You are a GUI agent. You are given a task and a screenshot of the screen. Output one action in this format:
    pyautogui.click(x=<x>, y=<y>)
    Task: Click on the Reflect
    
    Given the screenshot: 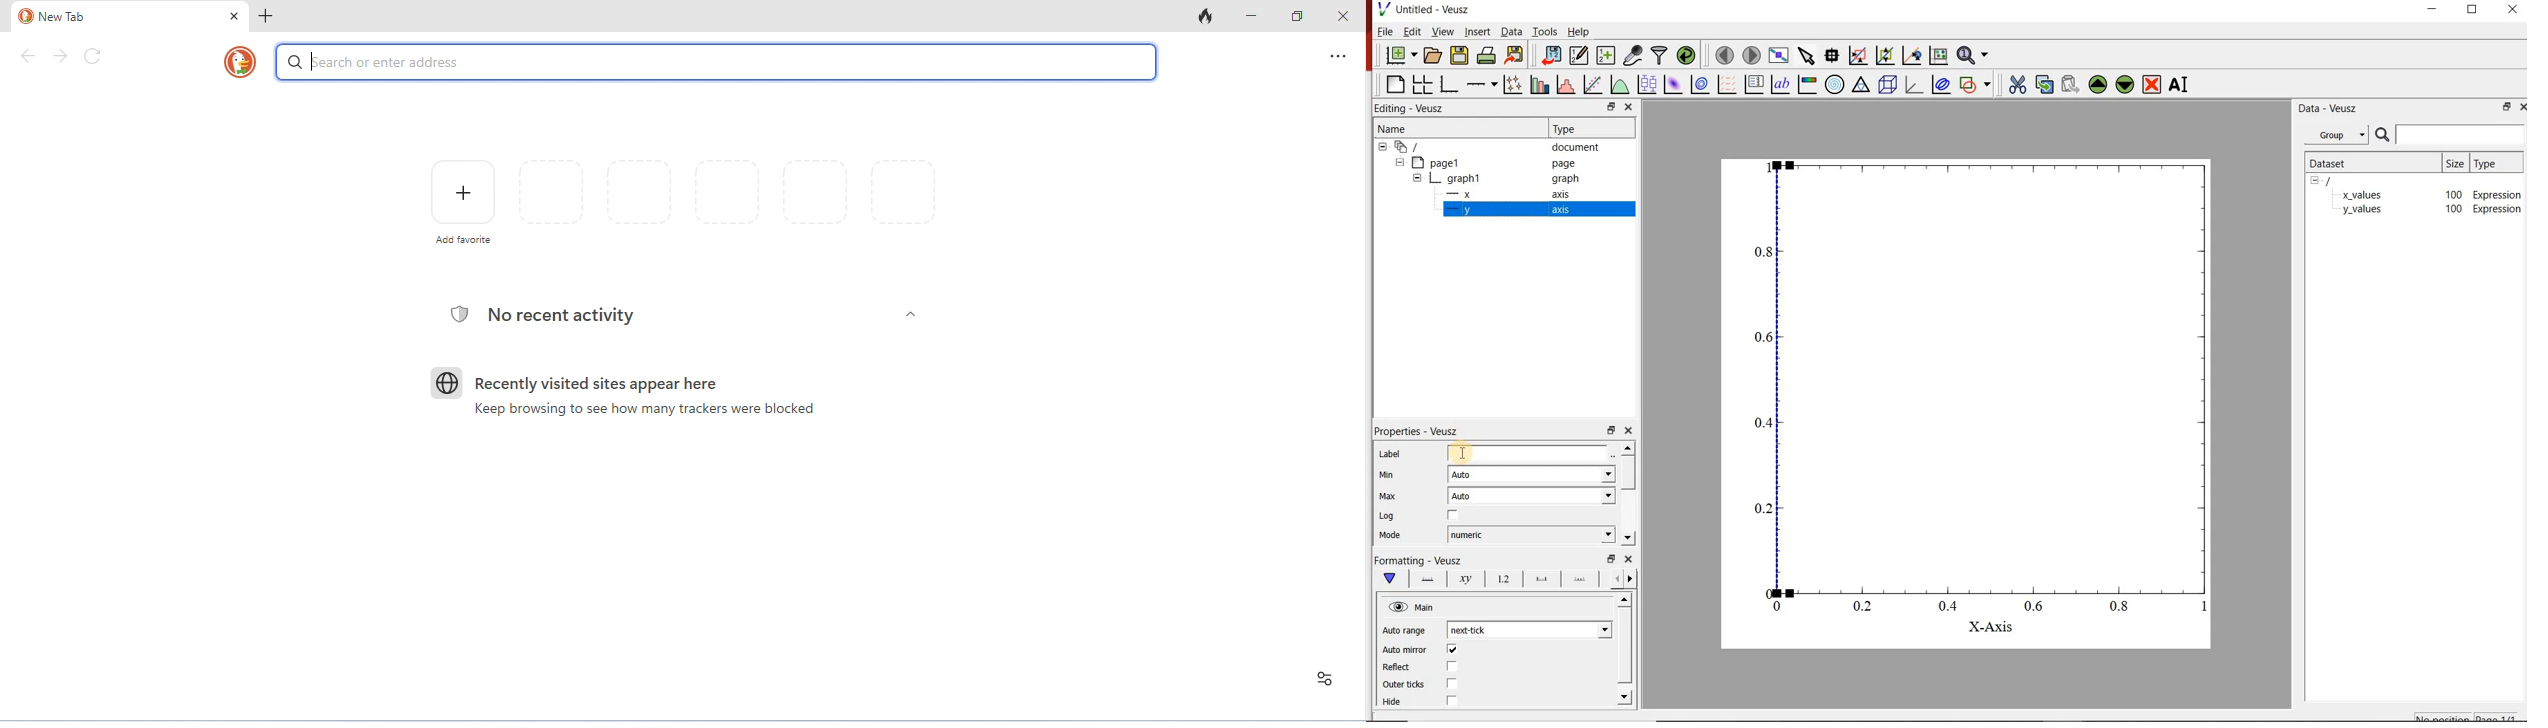 What is the action you would take?
    pyautogui.click(x=1404, y=668)
    